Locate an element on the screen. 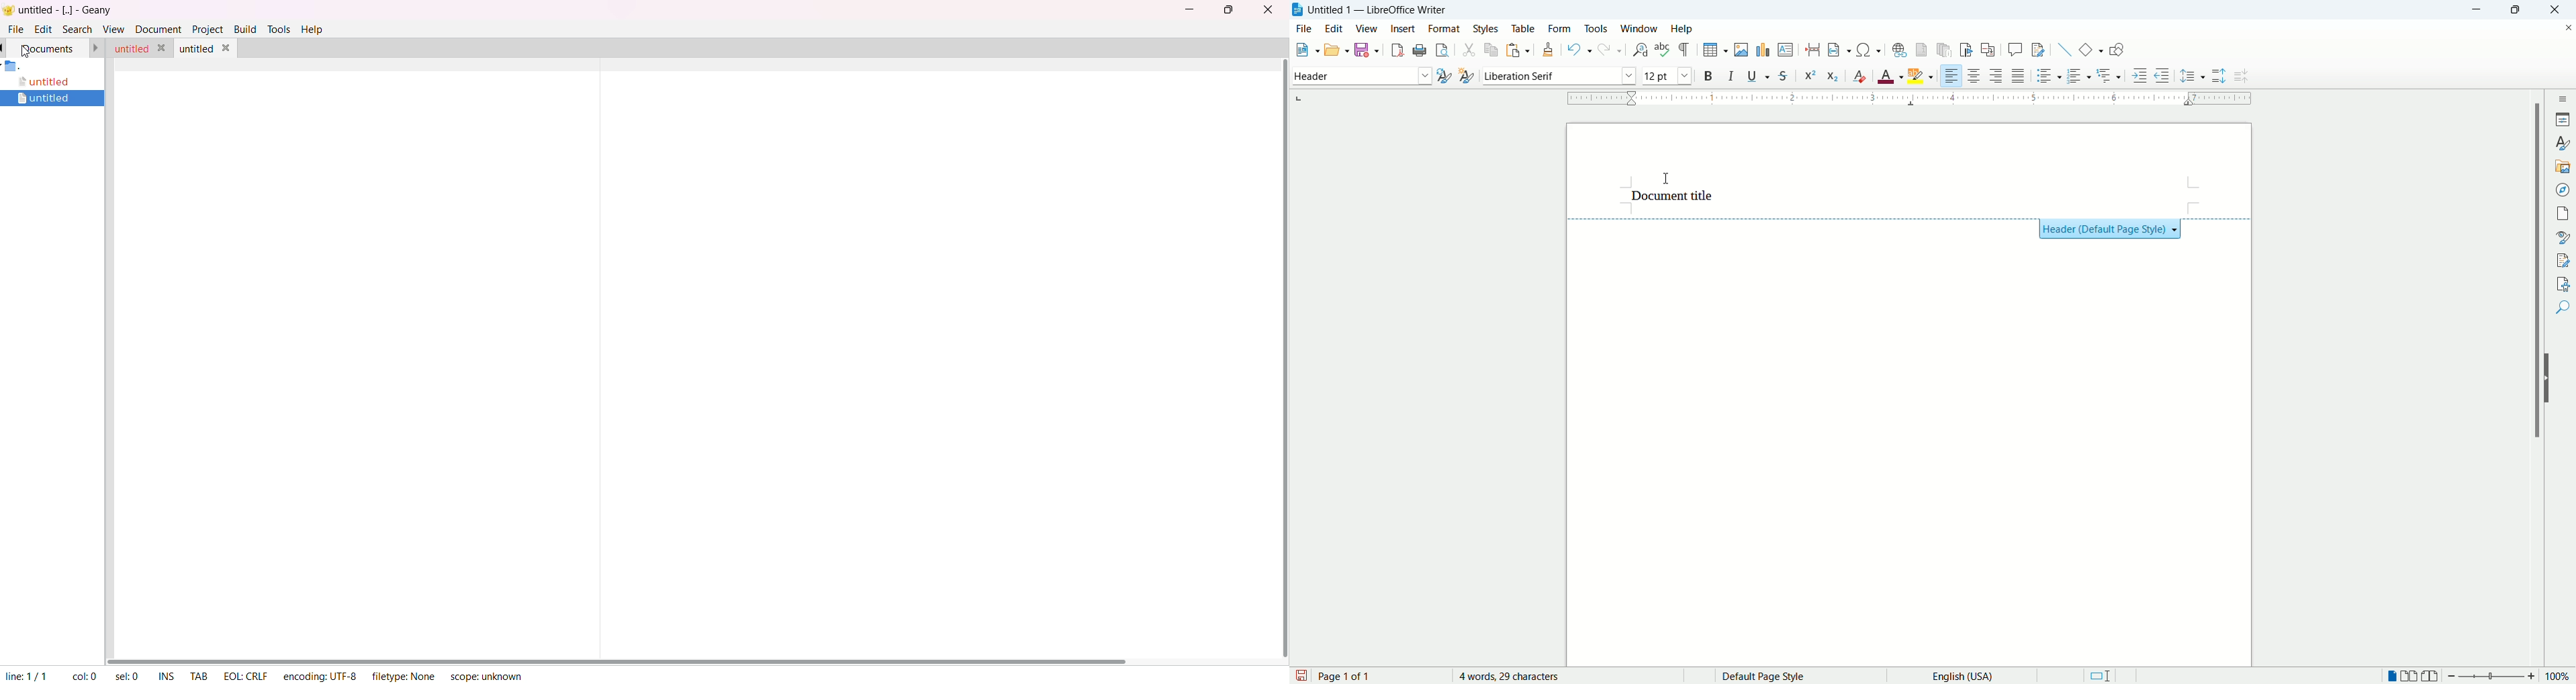 Image resolution: width=2576 pixels, height=700 pixels. project is located at coordinates (208, 29).